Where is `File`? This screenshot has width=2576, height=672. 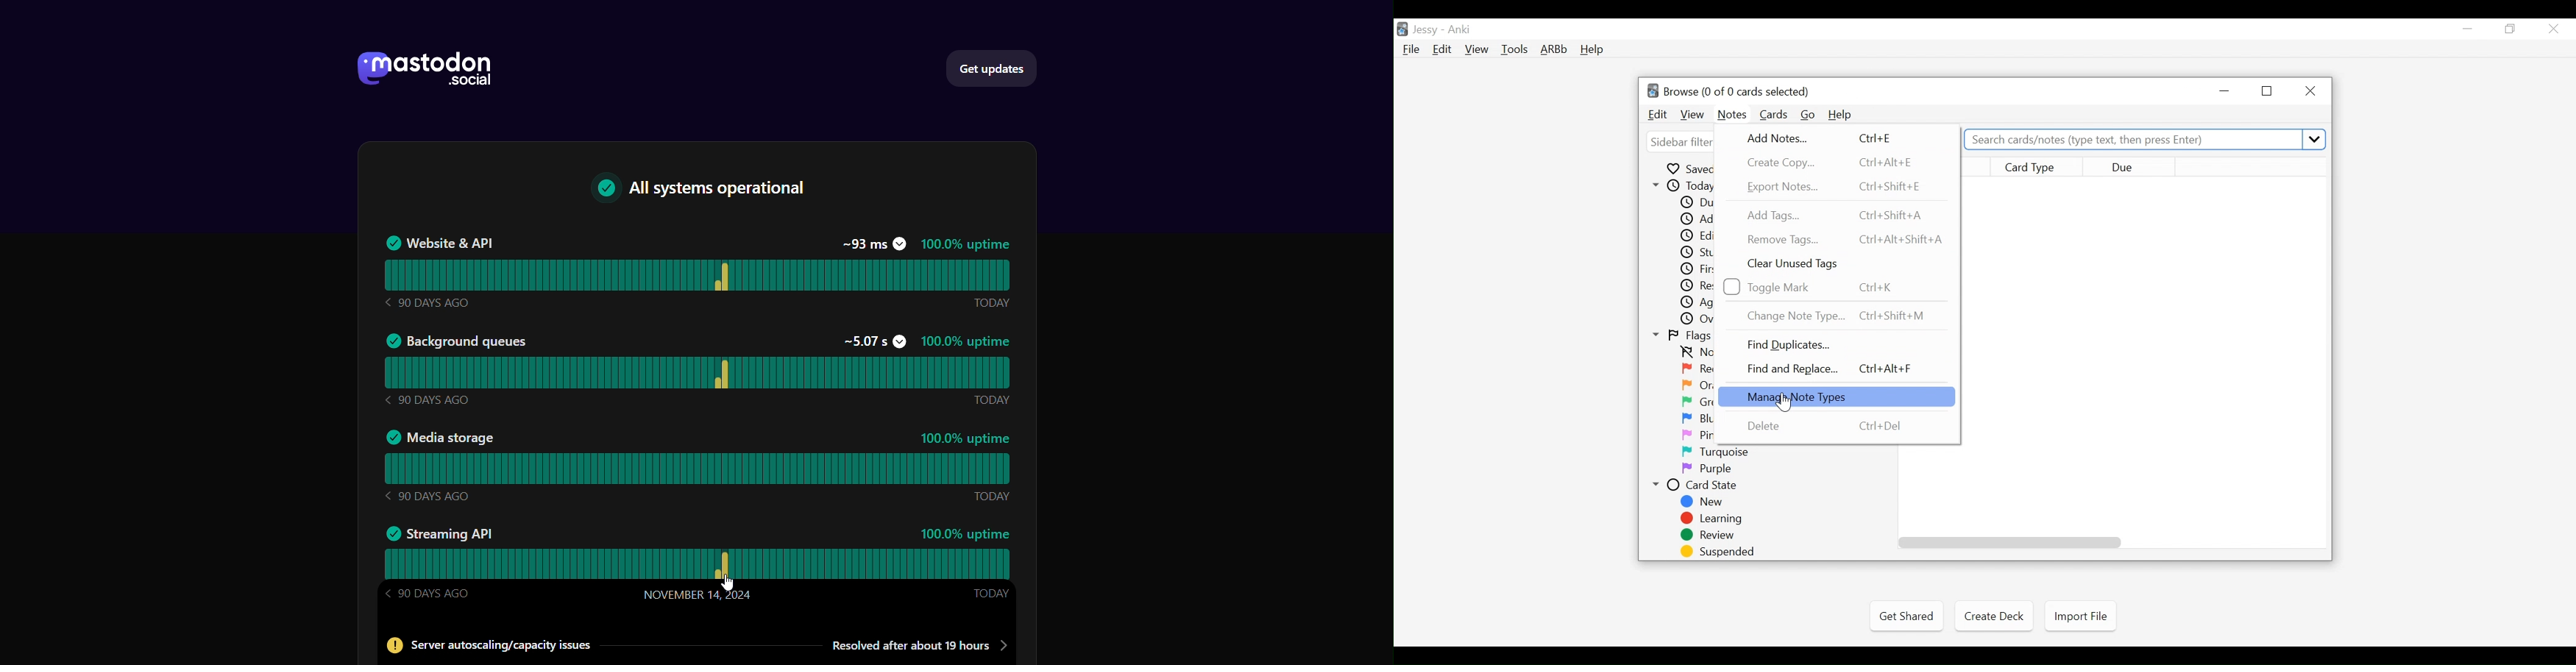
File is located at coordinates (1411, 50).